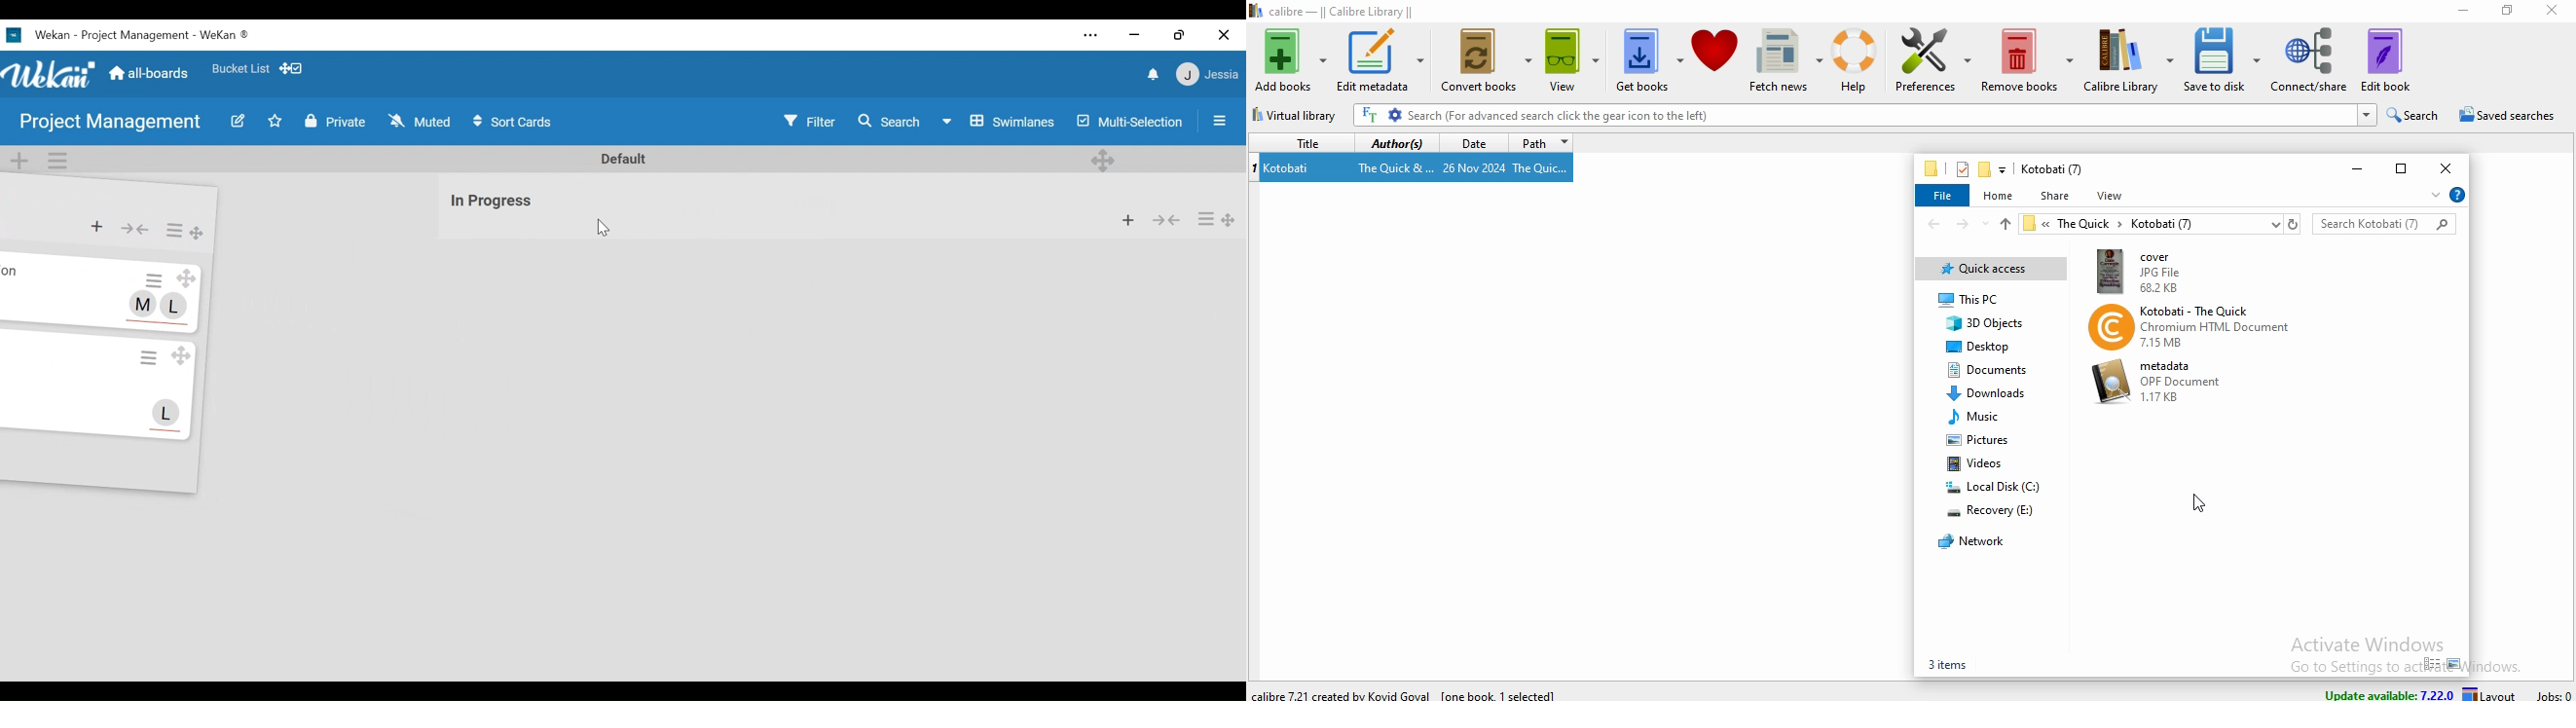 The height and width of the screenshot is (728, 2576). I want to click on 26 Nov 2024, so click(1475, 168).